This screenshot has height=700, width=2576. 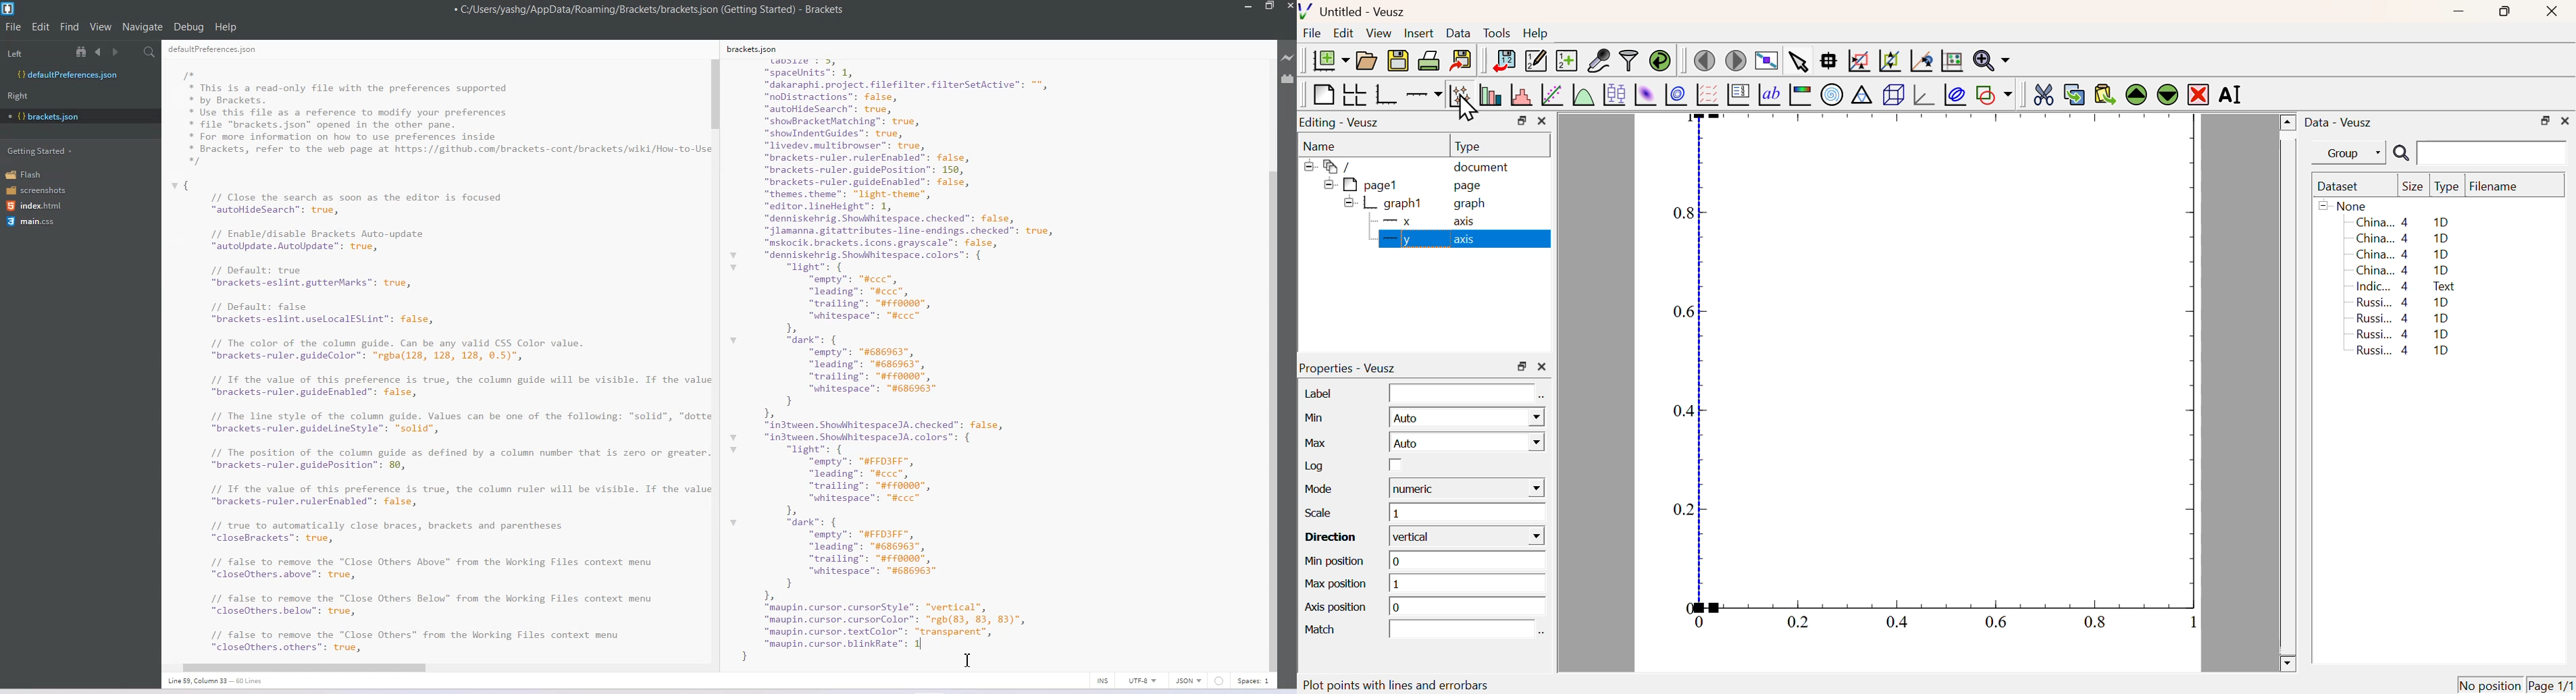 I want to click on Left, so click(x=14, y=54).